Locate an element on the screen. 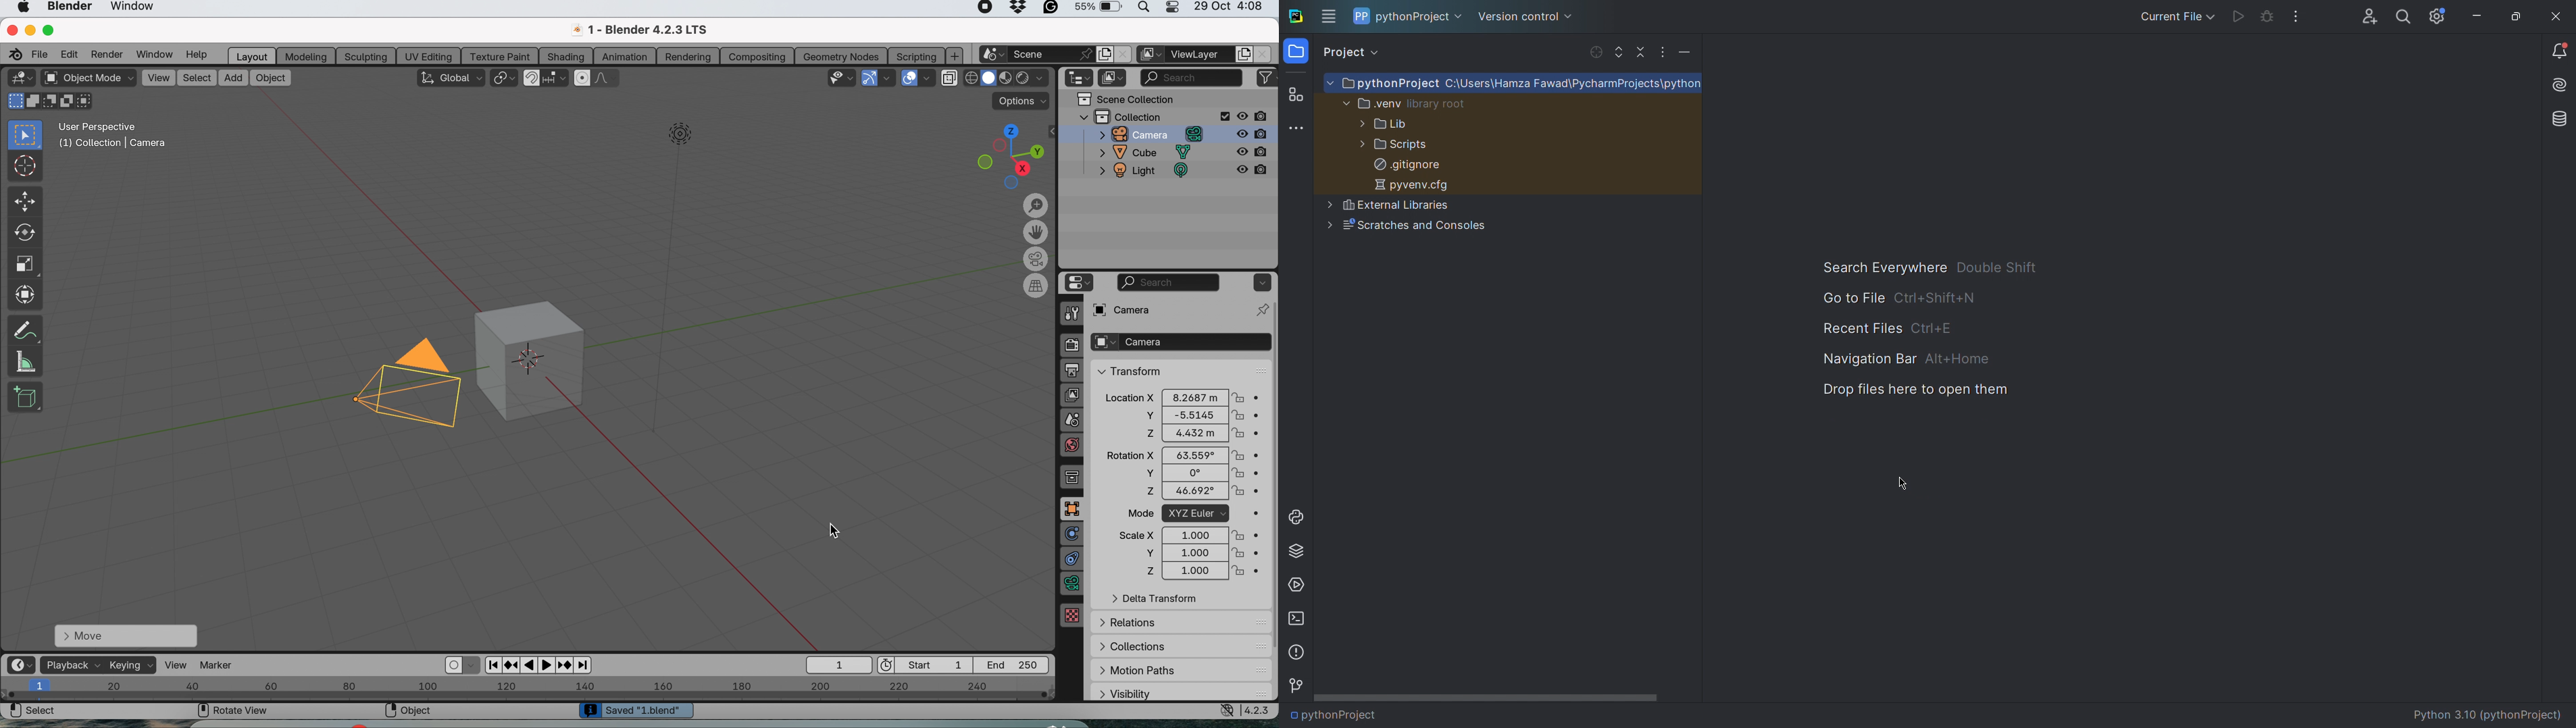  show overlays is located at coordinates (910, 78).